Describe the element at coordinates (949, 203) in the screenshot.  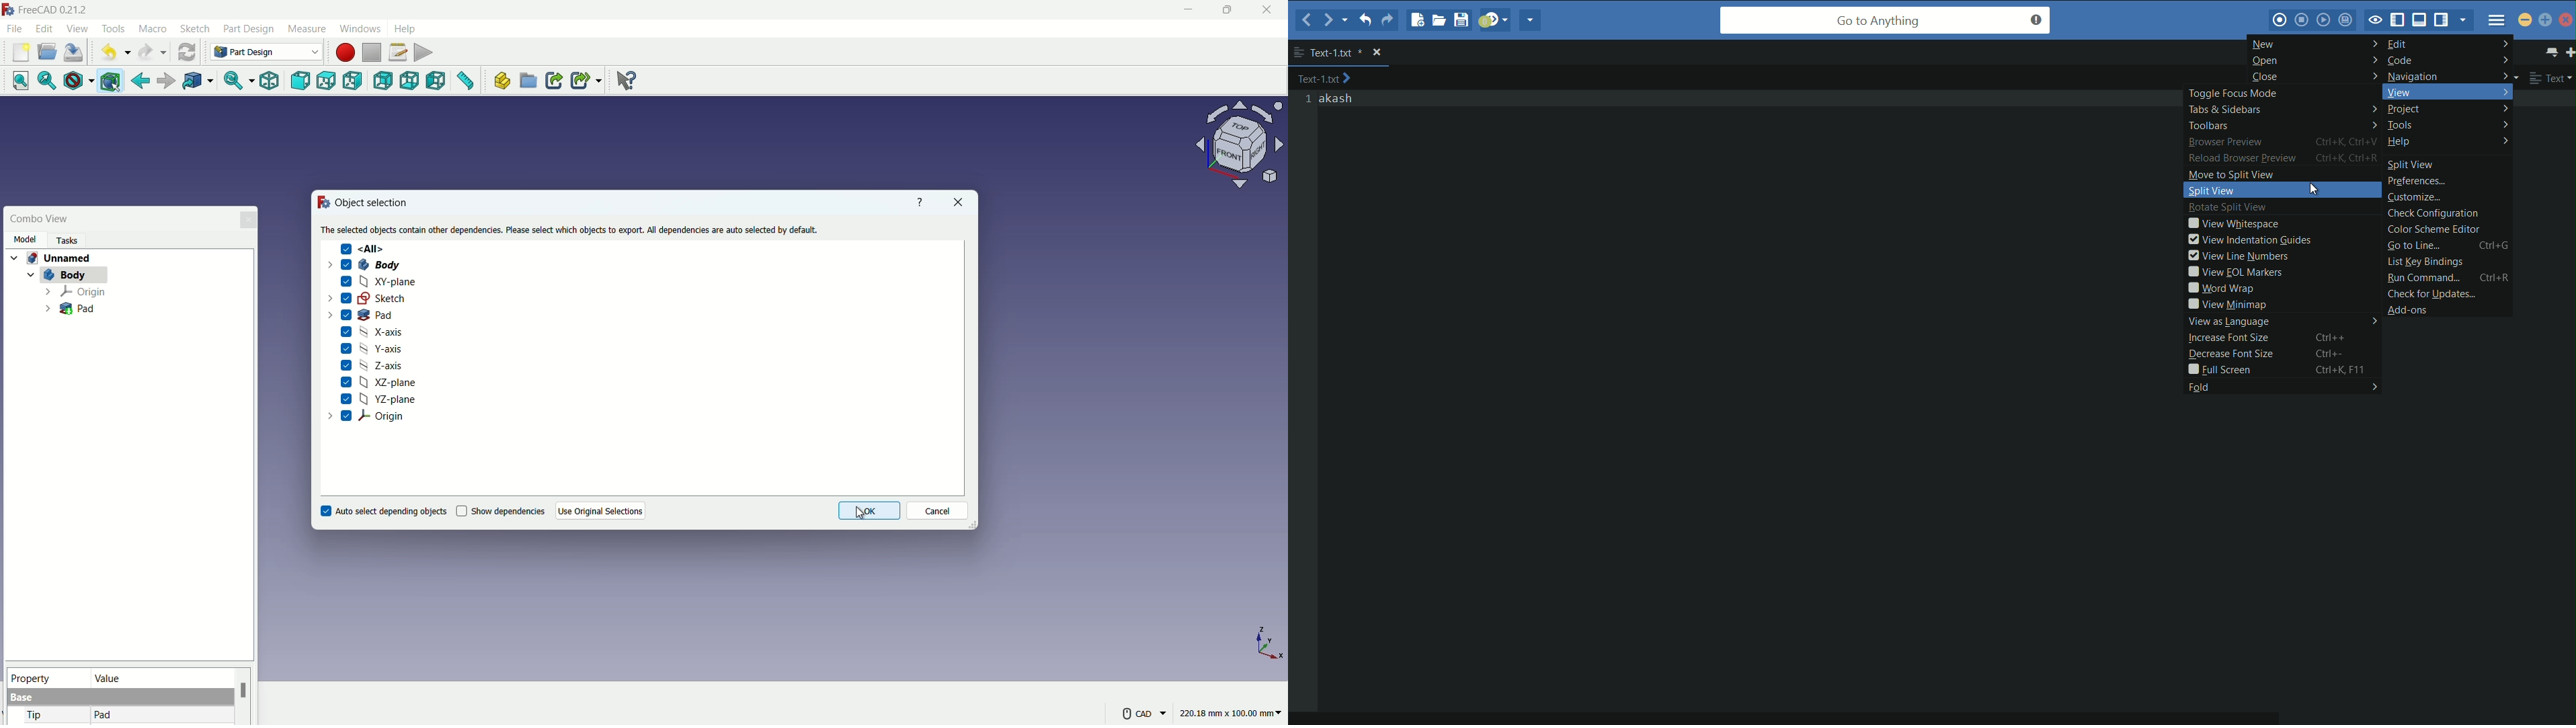
I see `close` at that location.